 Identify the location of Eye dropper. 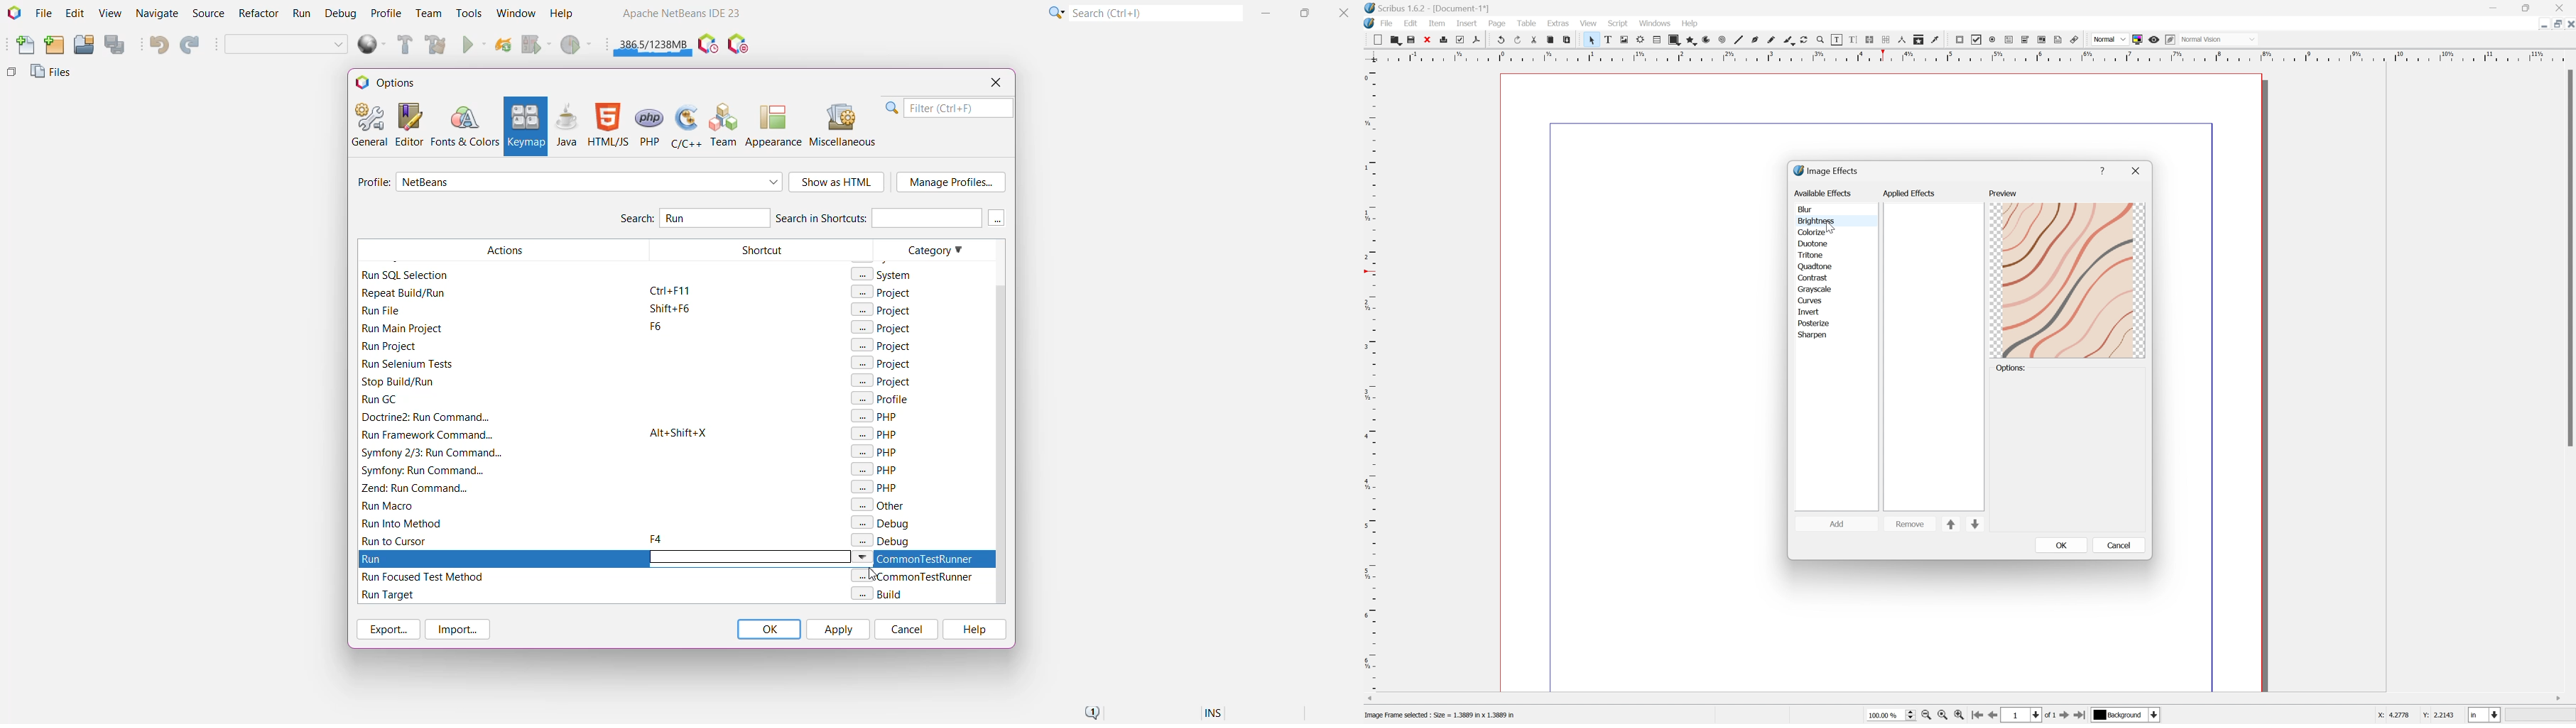
(1938, 41).